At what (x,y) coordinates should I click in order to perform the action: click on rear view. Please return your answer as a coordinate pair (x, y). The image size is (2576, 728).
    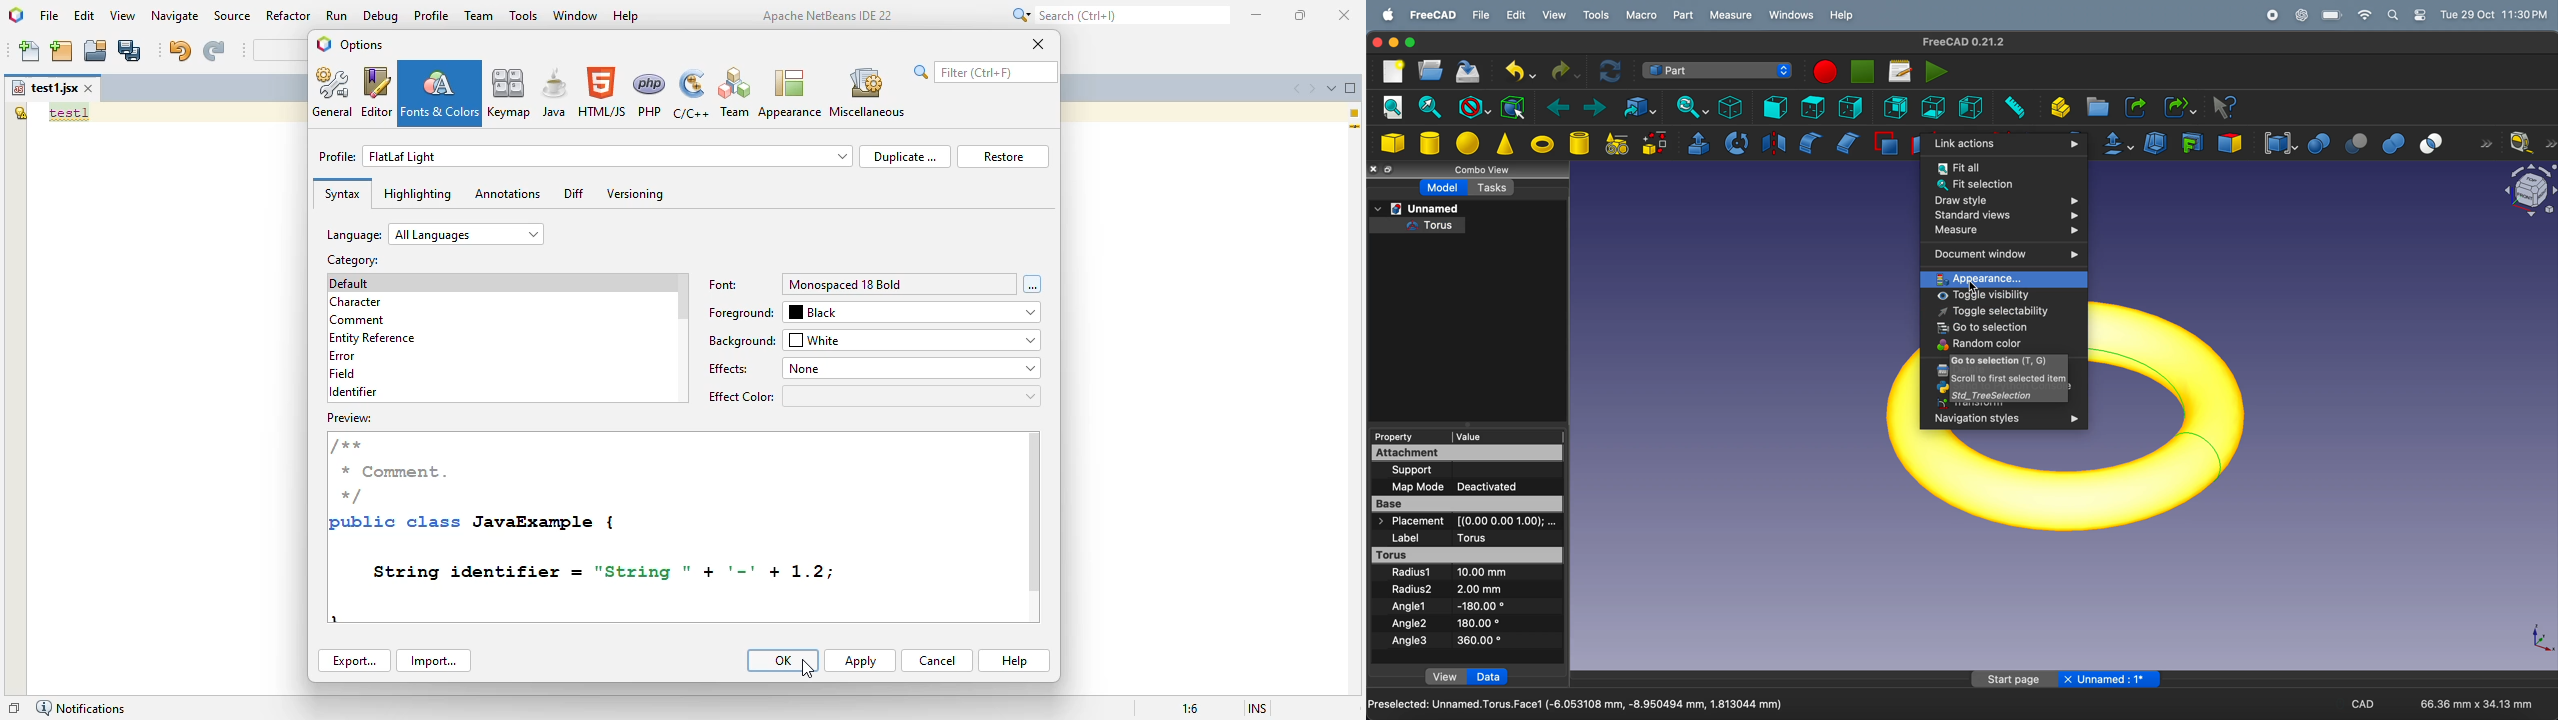
    Looking at the image, I should click on (1896, 107).